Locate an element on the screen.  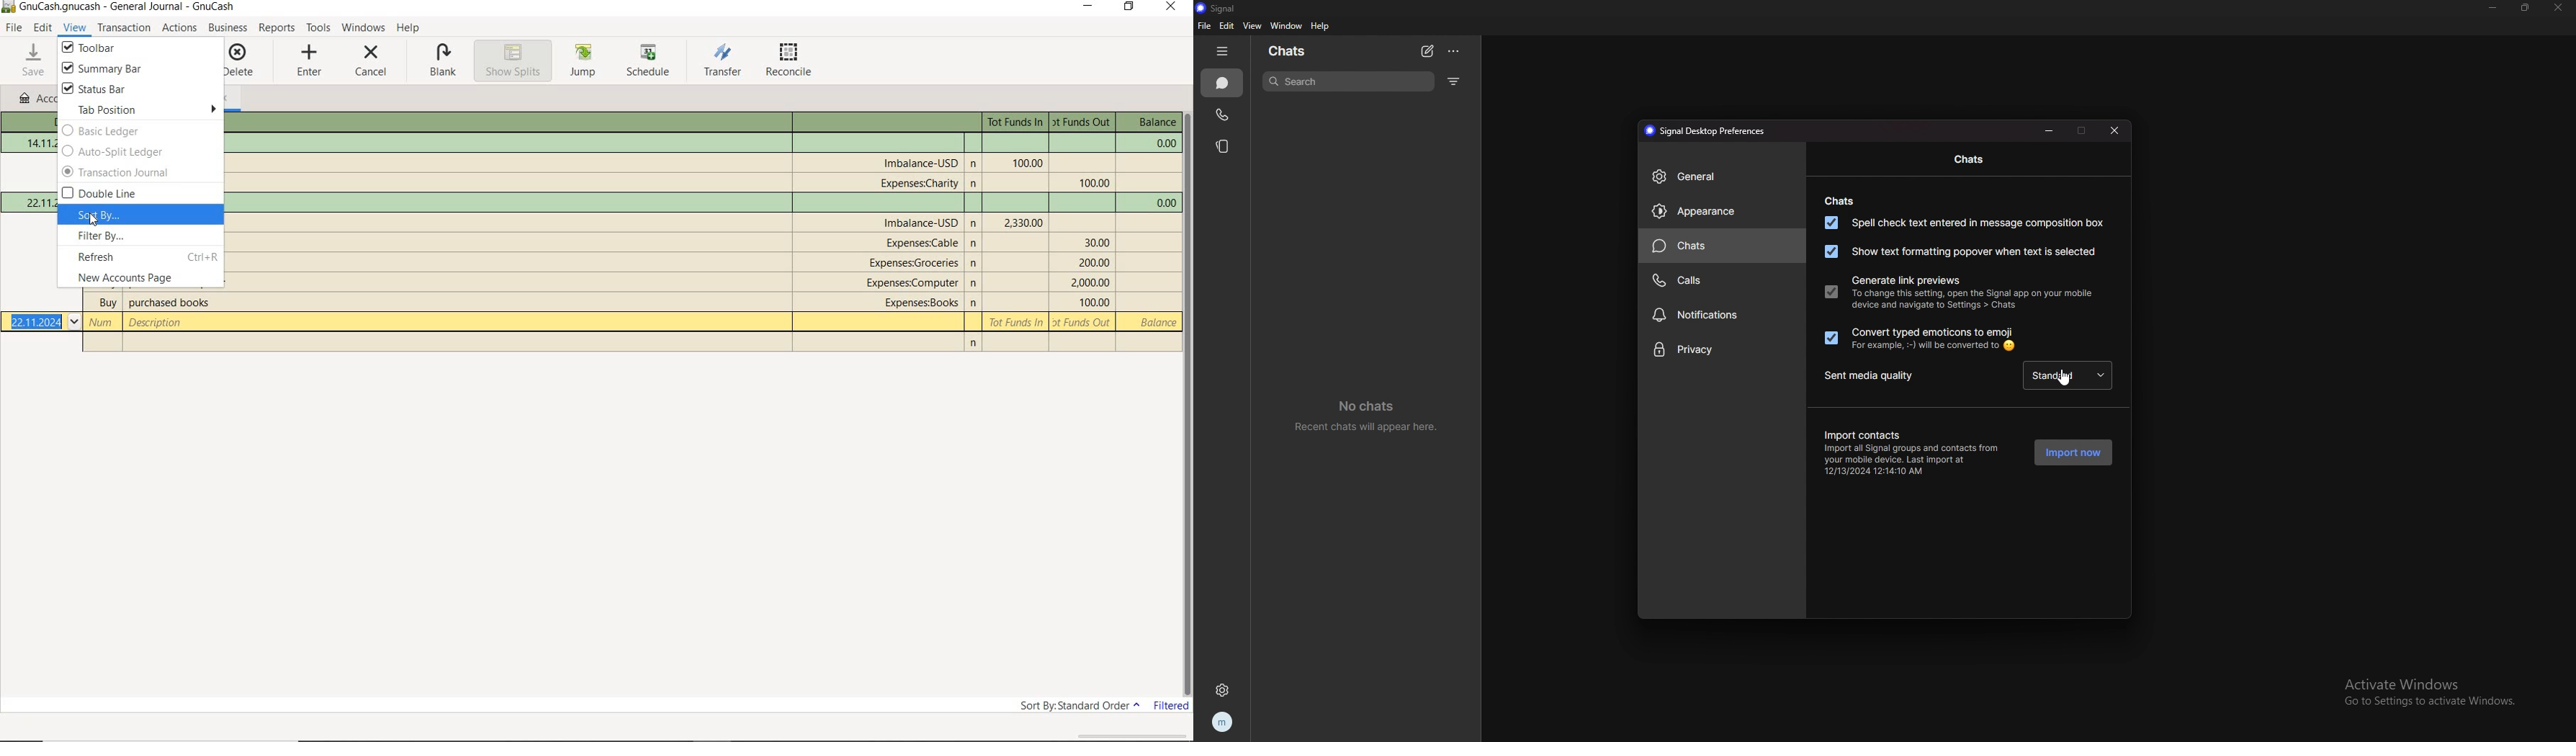
To change this setting, open the Signal app on your mobile
device and navigate to Settings > Chats is located at coordinates (1974, 304).